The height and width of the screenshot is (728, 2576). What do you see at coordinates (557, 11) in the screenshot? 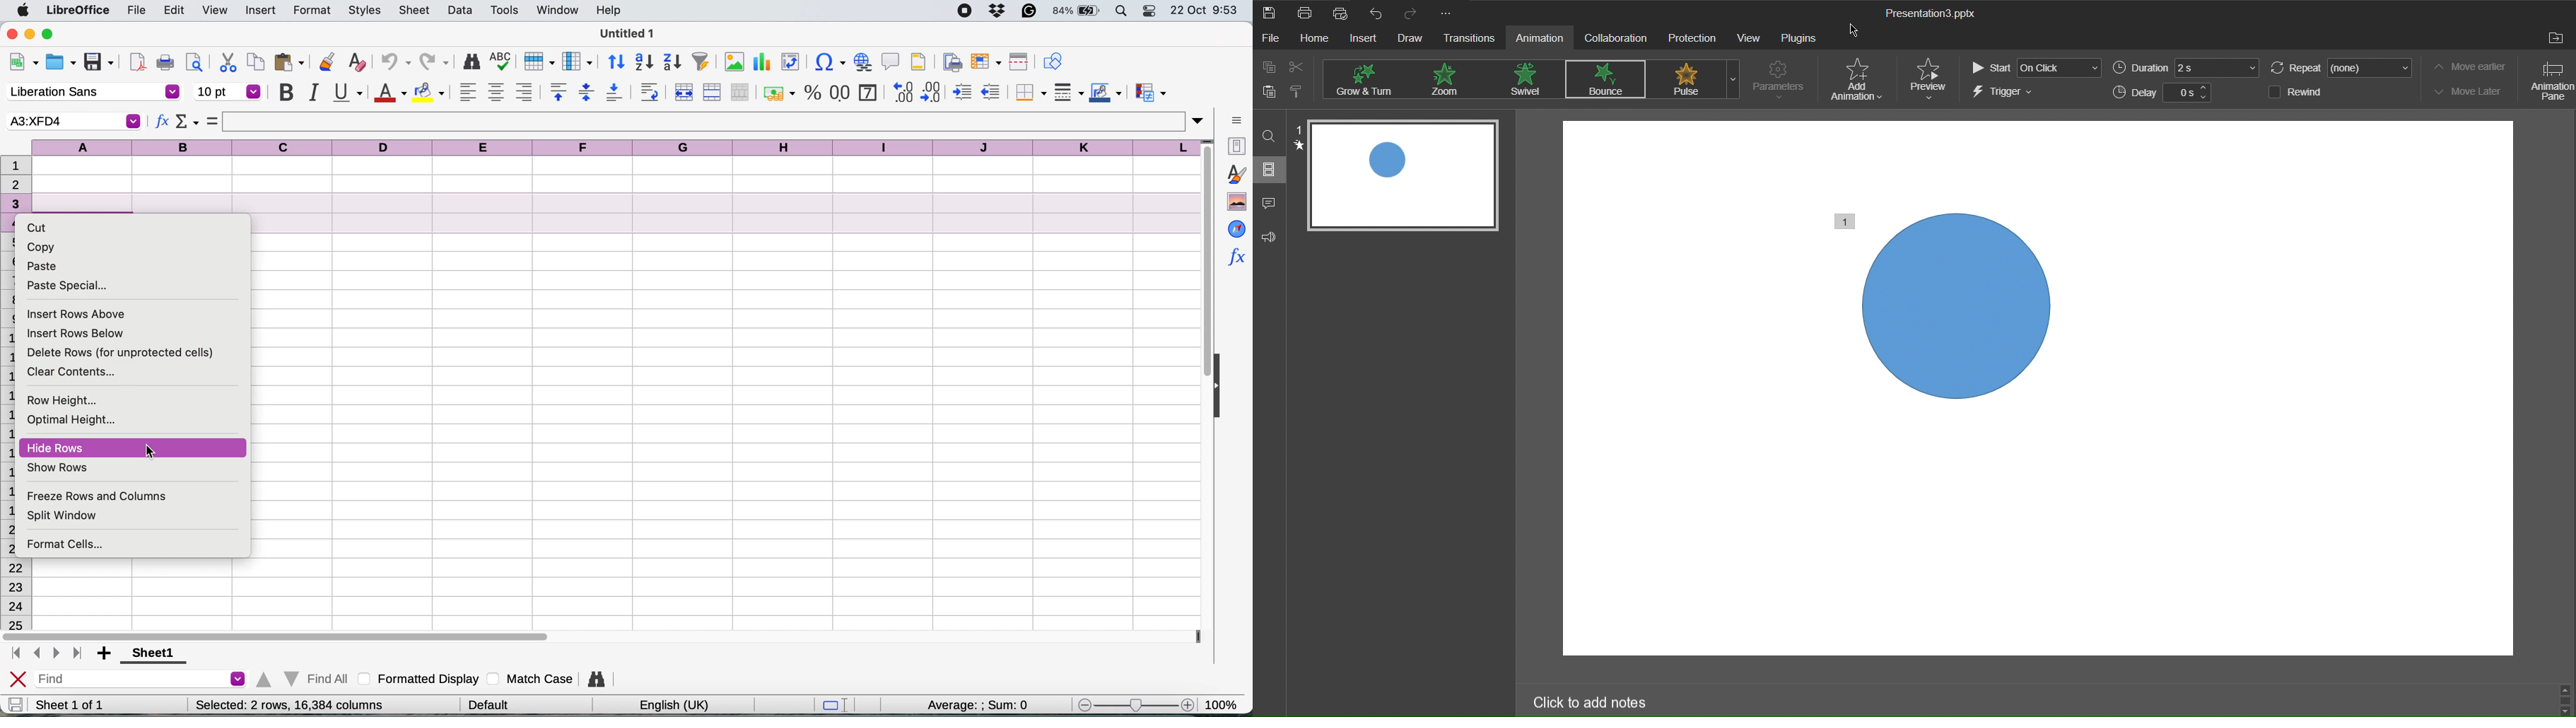
I see `window` at bounding box center [557, 11].